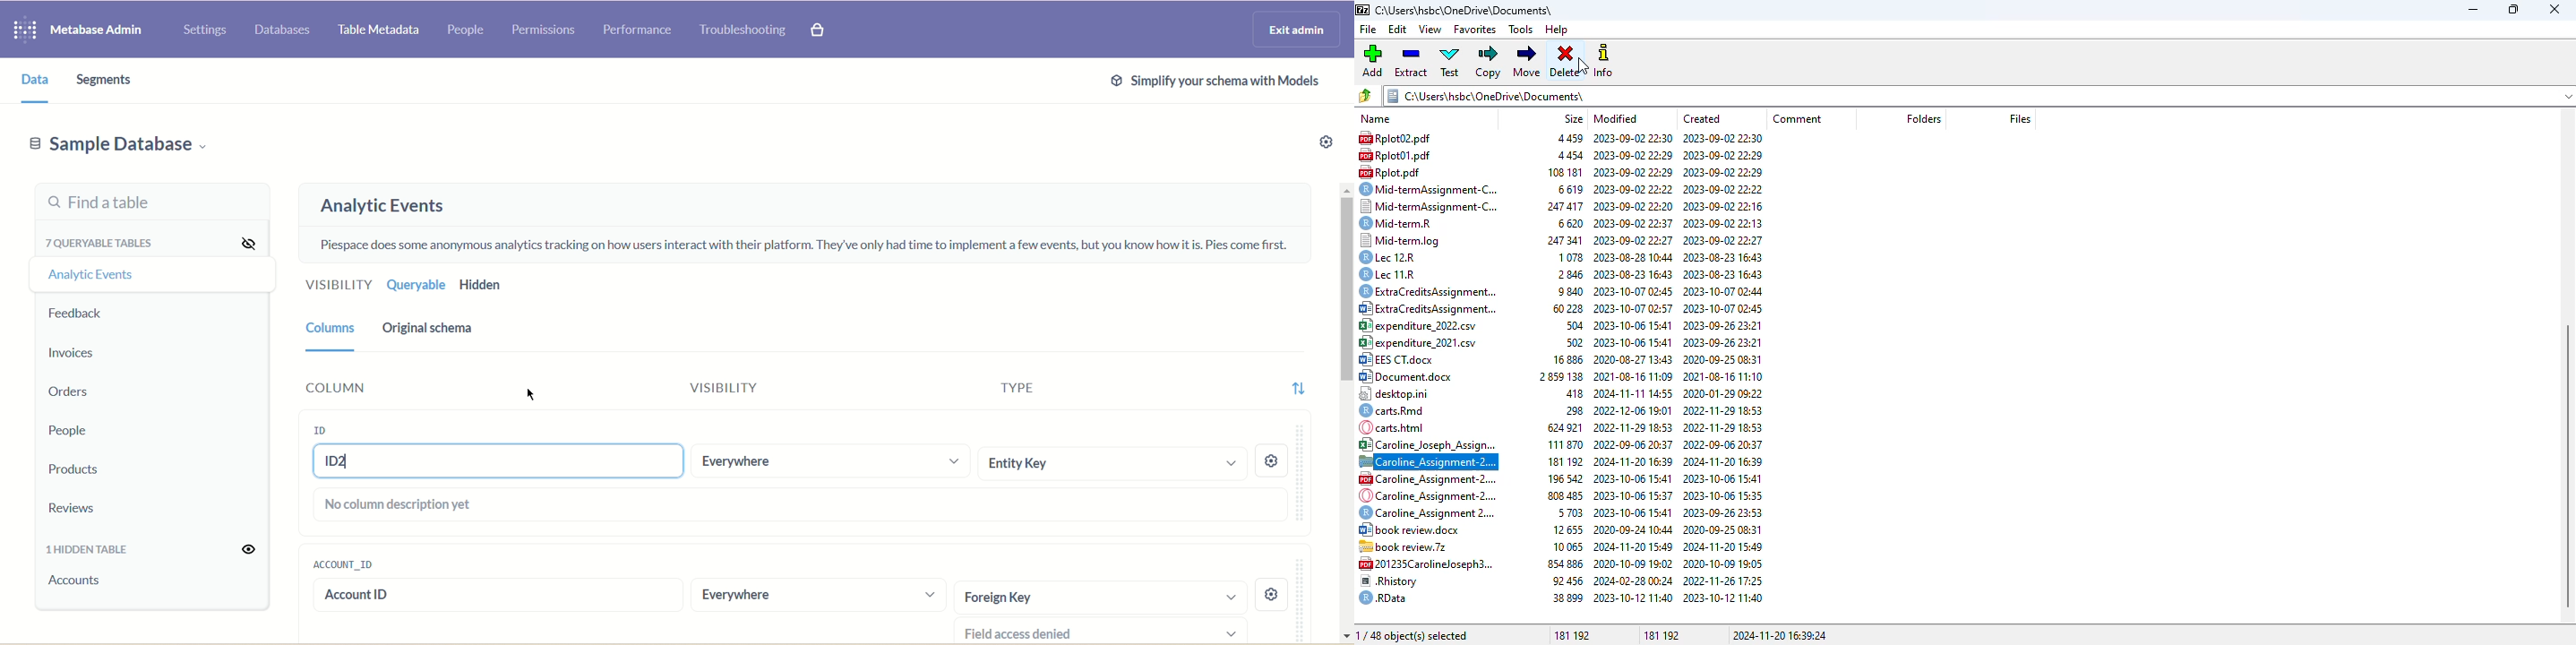  What do you see at coordinates (746, 31) in the screenshot?
I see `Troubleshooting` at bounding box center [746, 31].